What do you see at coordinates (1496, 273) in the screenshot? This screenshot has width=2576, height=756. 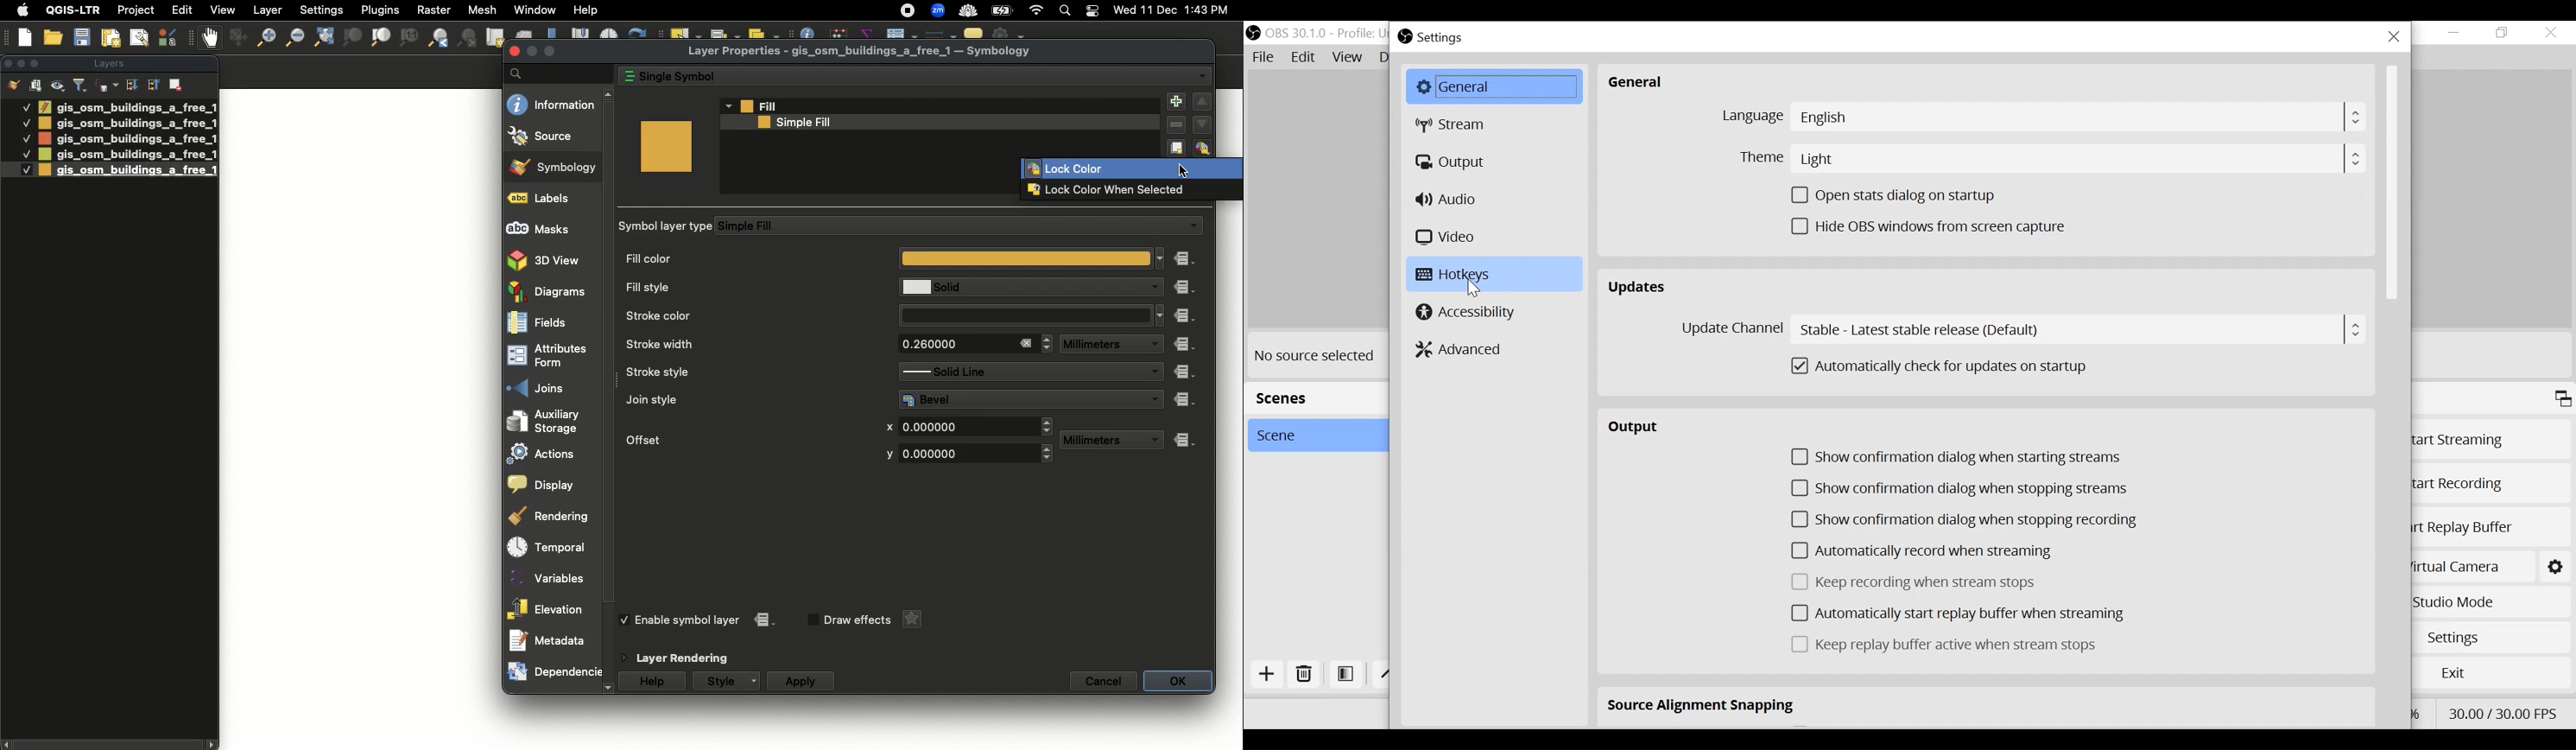 I see `Hotkeys` at bounding box center [1496, 273].